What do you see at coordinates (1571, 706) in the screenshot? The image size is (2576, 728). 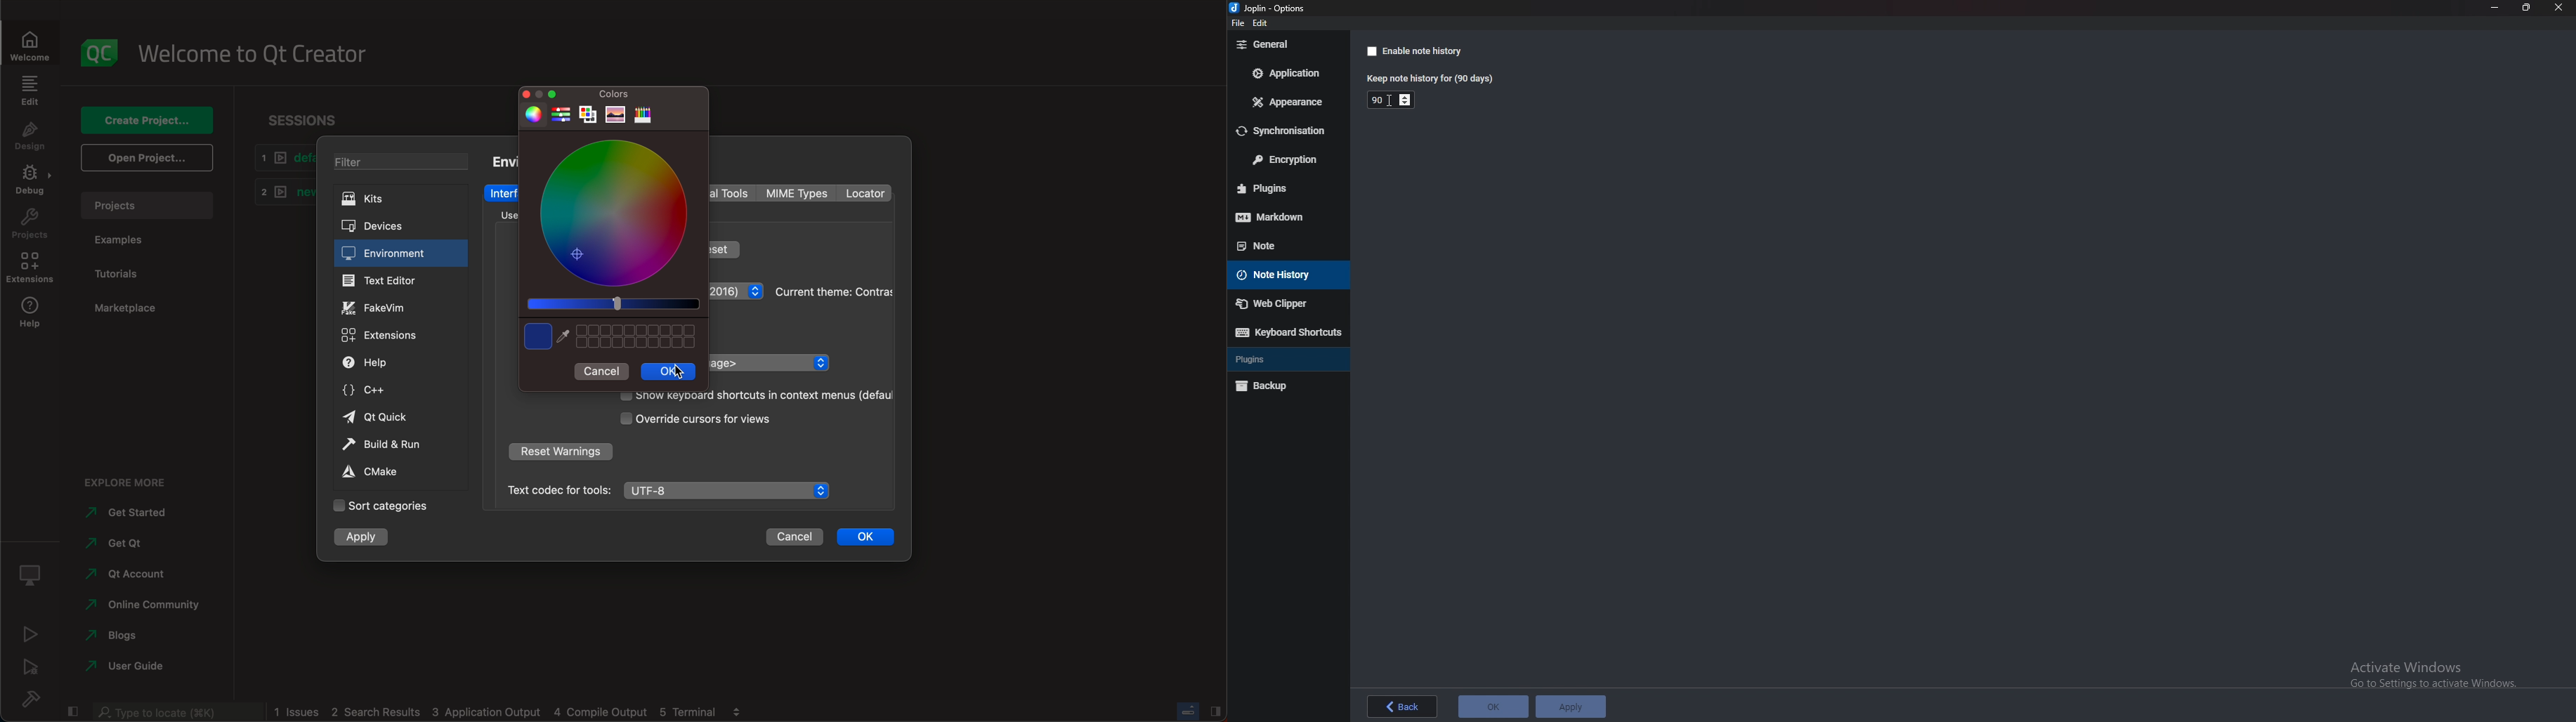 I see `apply` at bounding box center [1571, 706].